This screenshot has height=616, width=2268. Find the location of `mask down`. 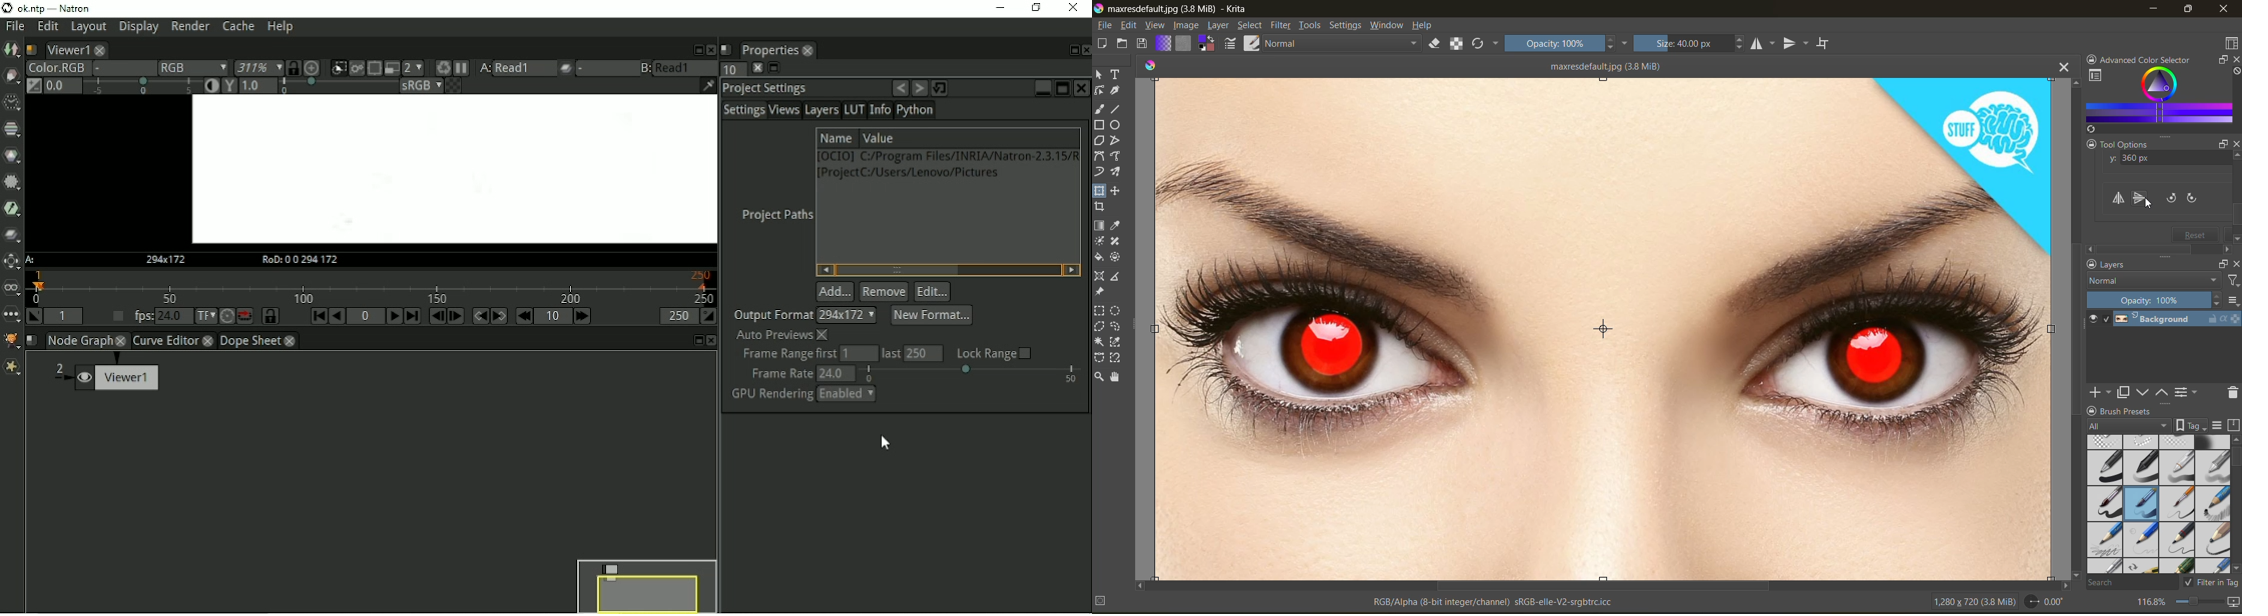

mask down is located at coordinates (2144, 392).